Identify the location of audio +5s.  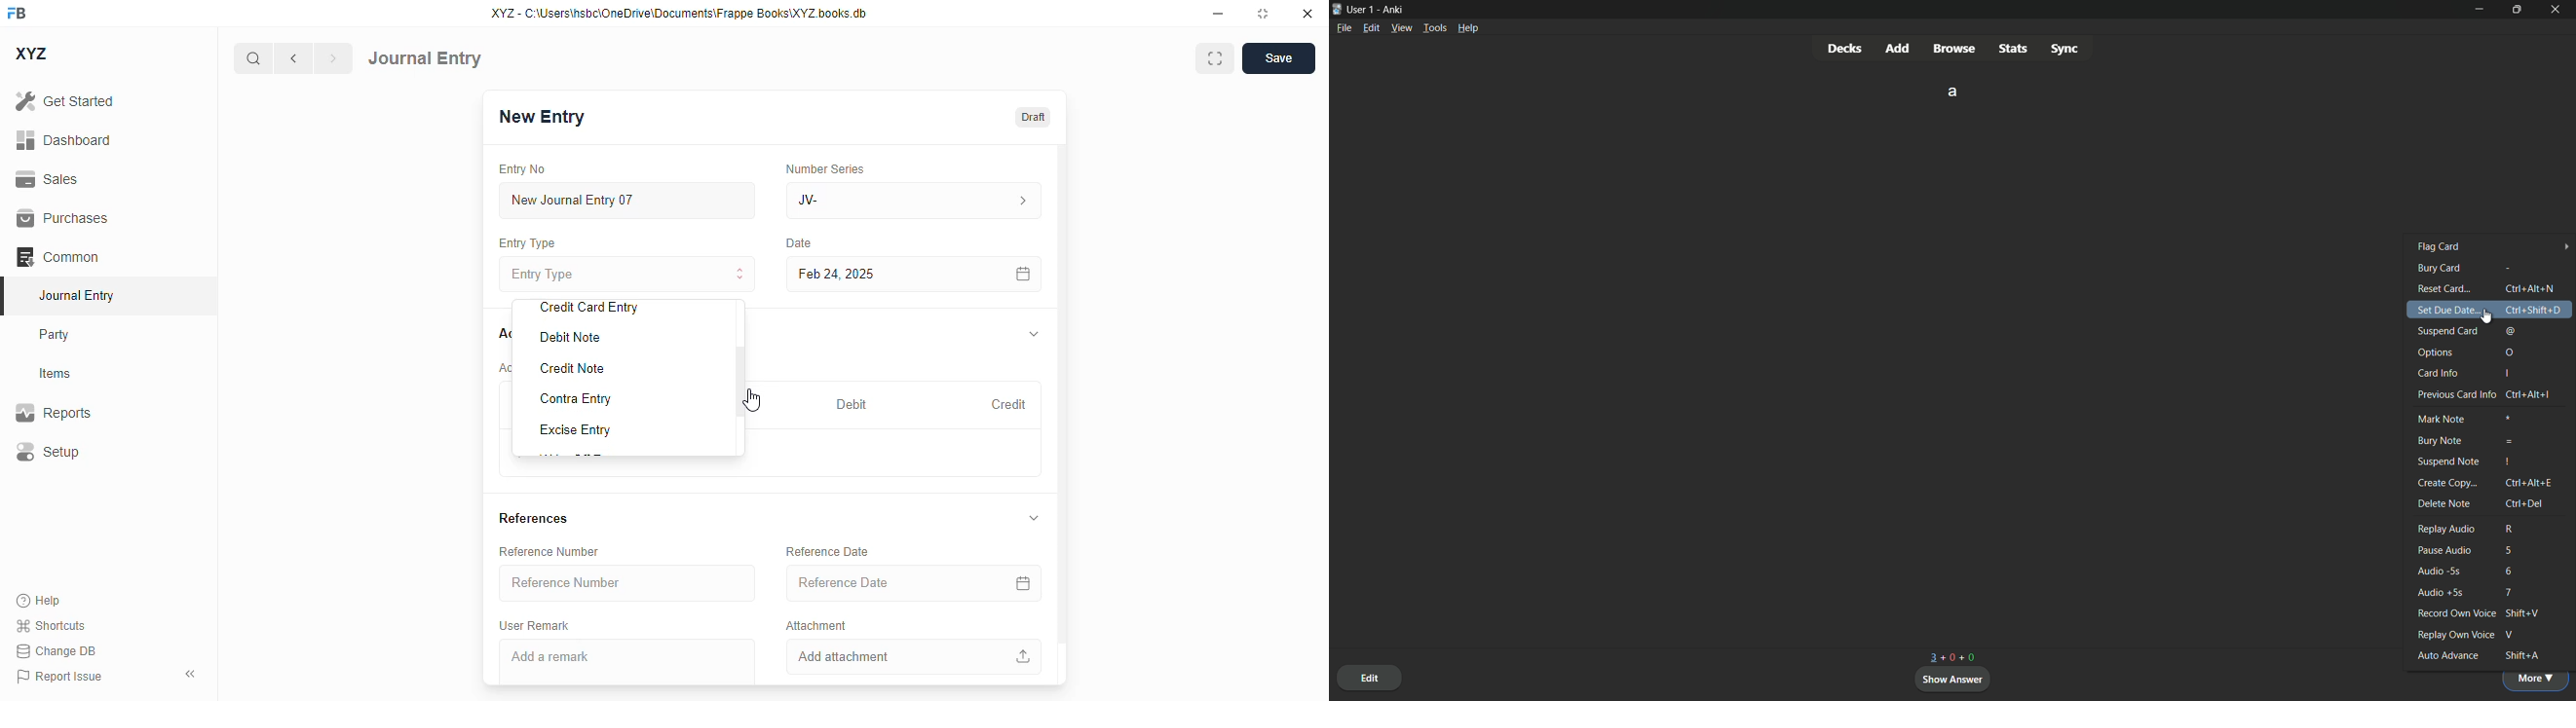
(2442, 593).